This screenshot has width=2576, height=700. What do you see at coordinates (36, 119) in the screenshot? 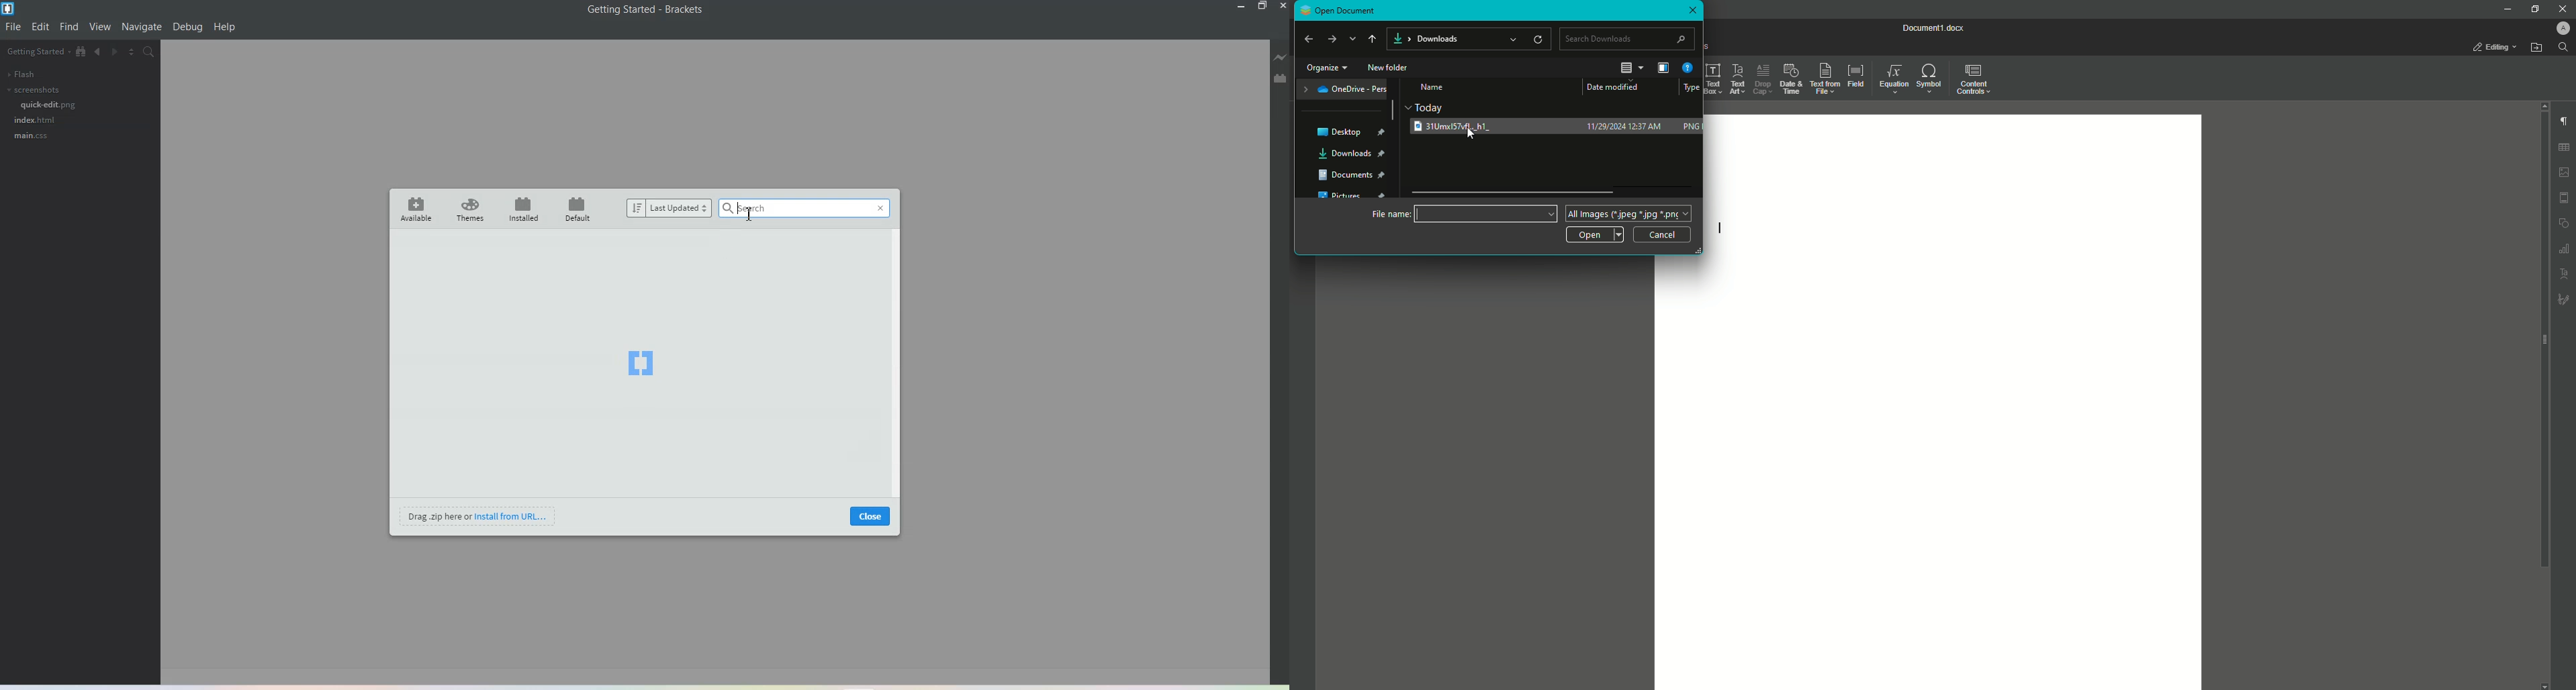
I see `index.html` at bounding box center [36, 119].